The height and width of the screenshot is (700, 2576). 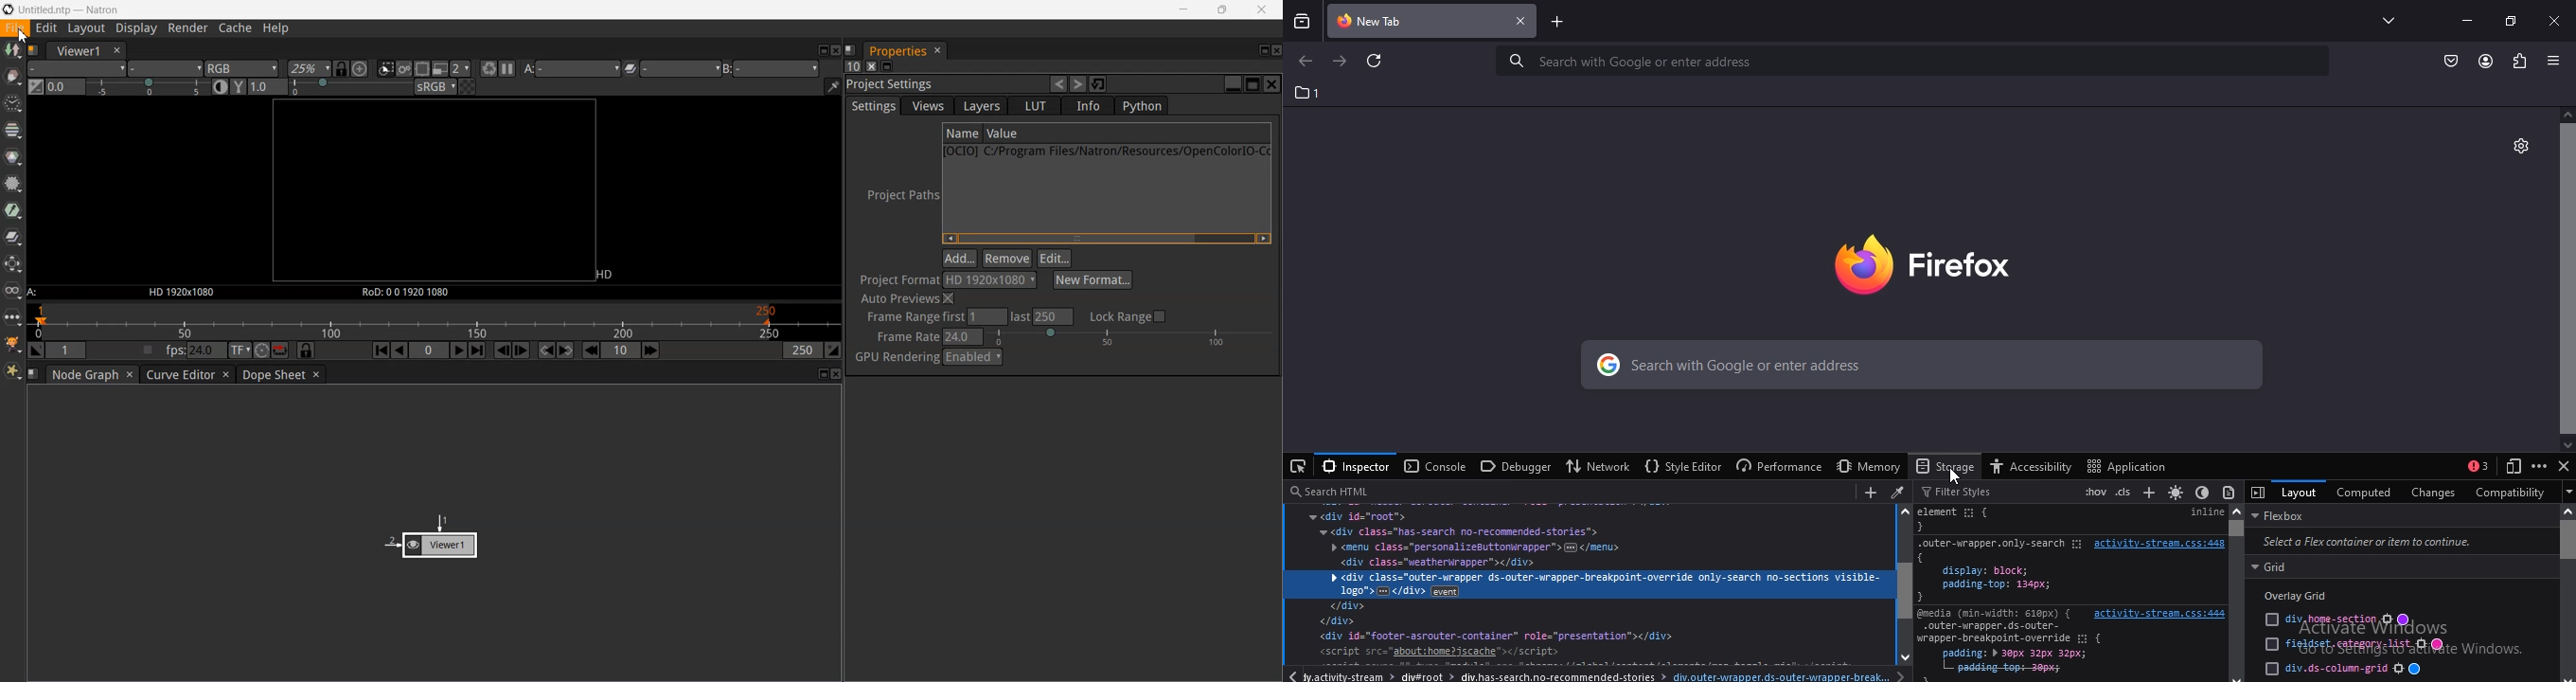 What do you see at coordinates (1915, 61) in the screenshot?
I see `search` at bounding box center [1915, 61].